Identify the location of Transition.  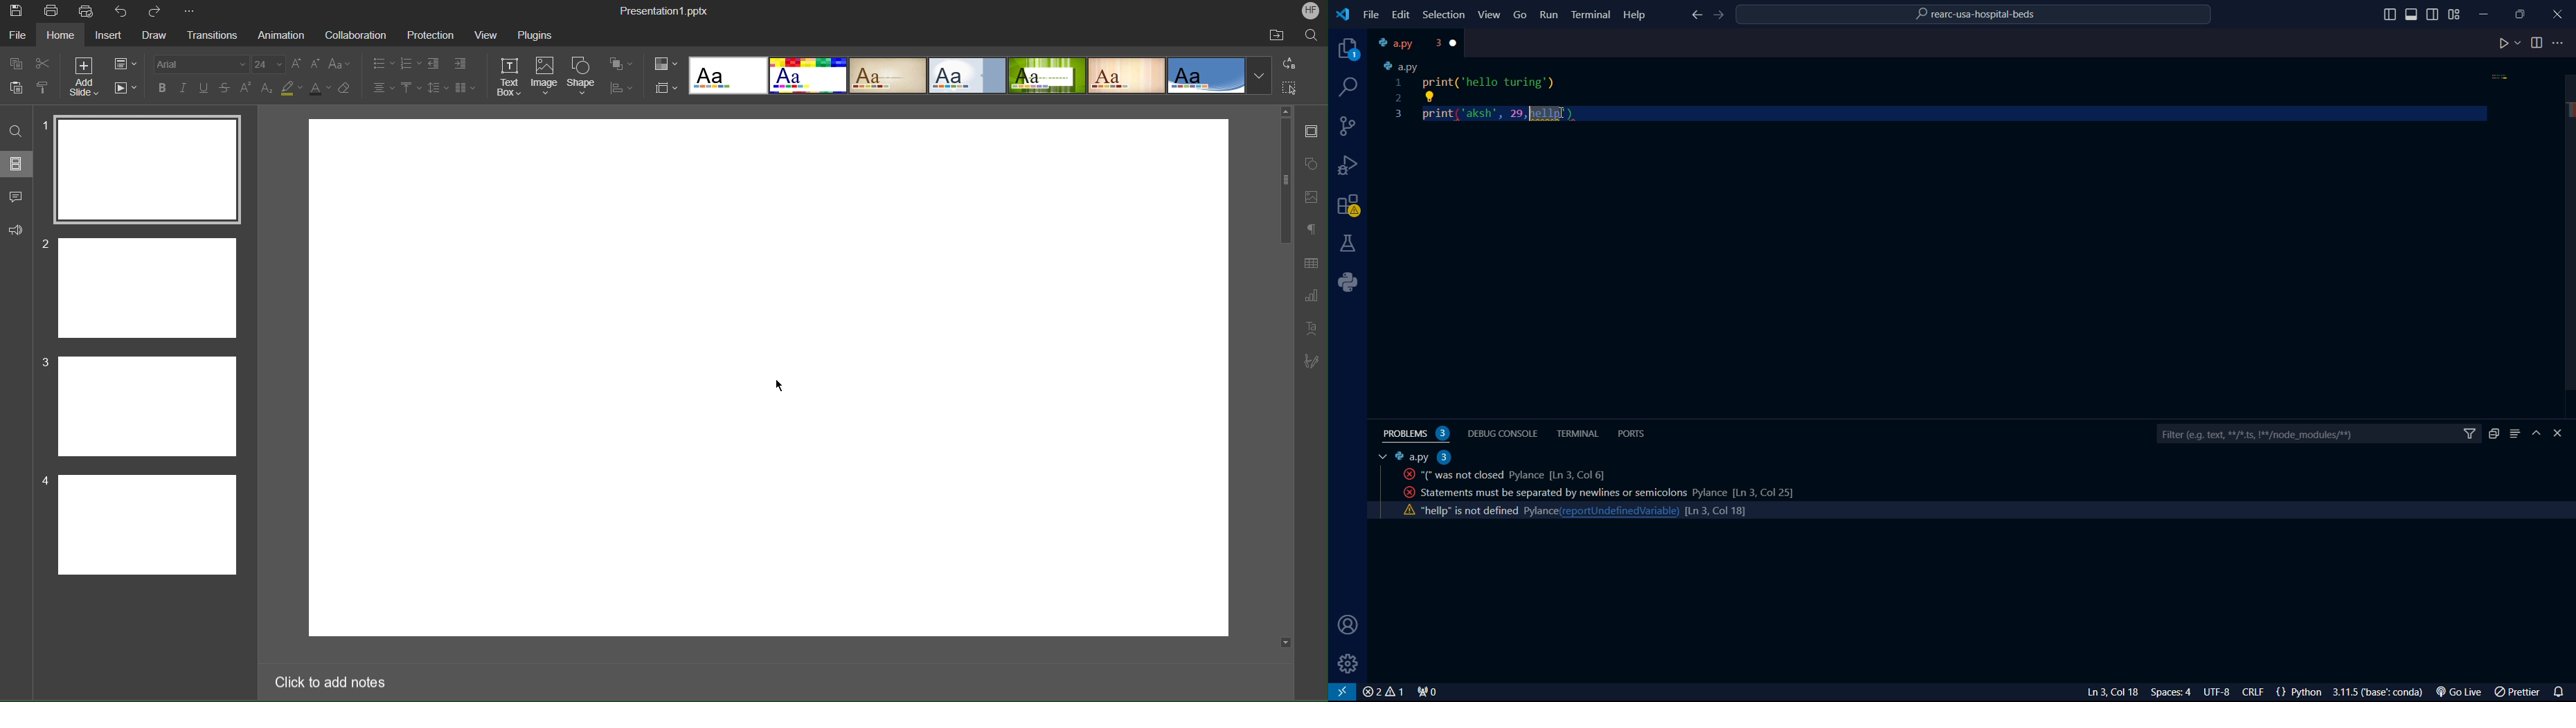
(208, 36).